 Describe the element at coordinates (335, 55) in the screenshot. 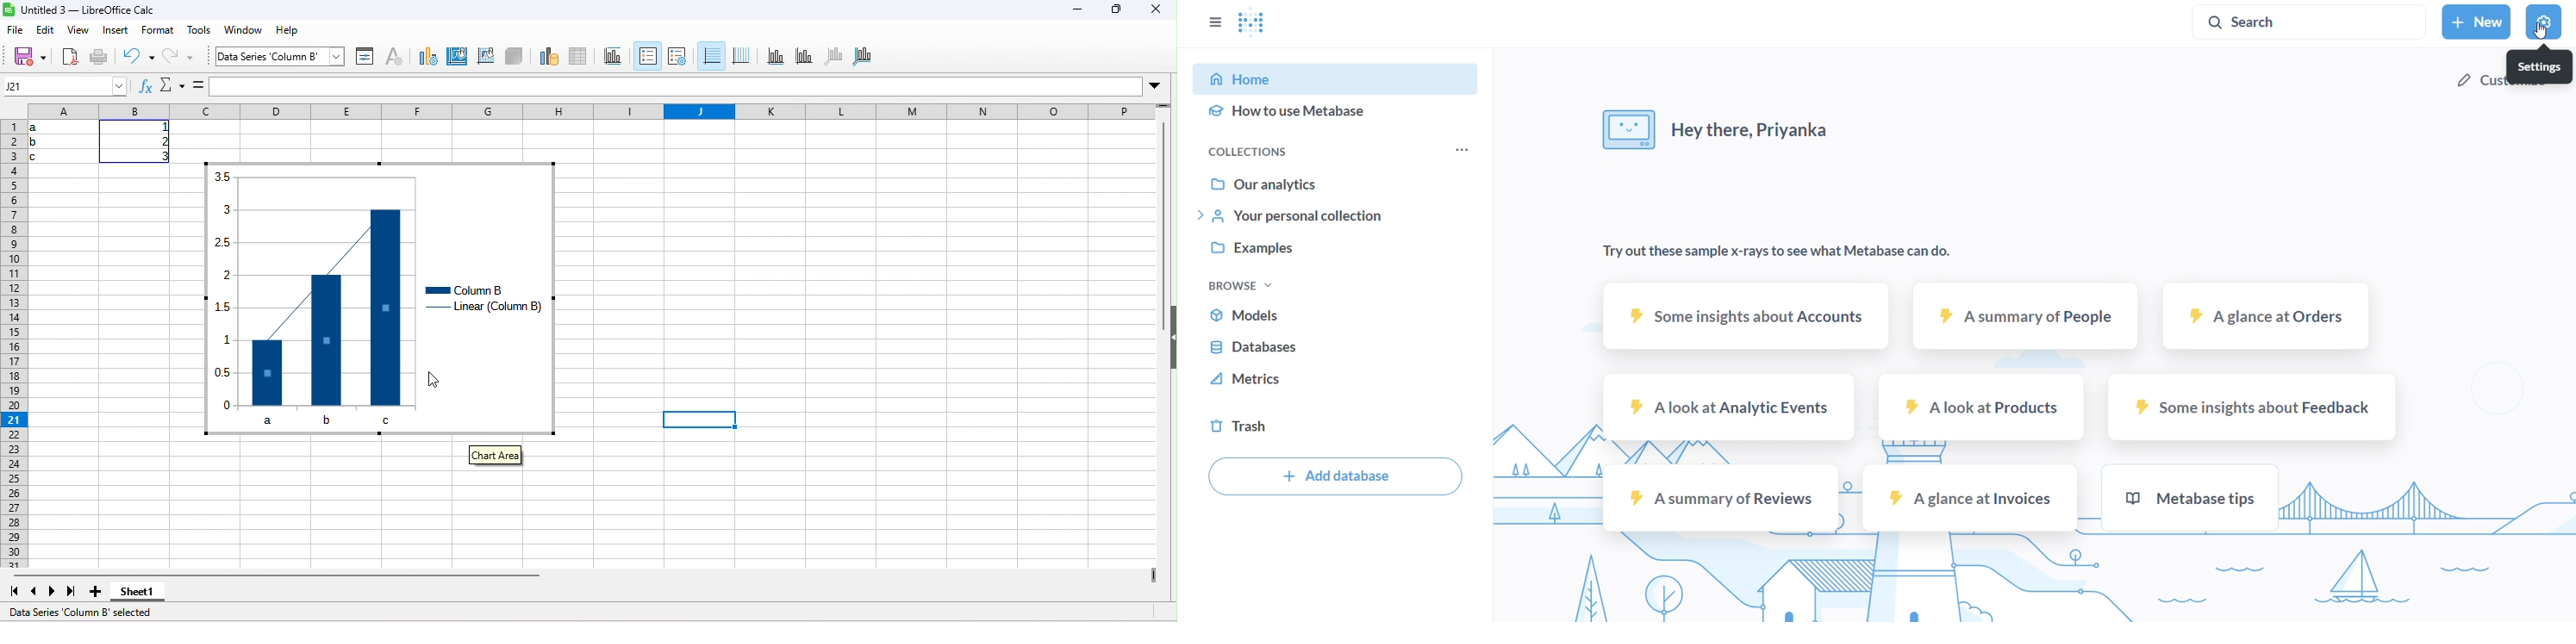

I see `select chart element` at that location.